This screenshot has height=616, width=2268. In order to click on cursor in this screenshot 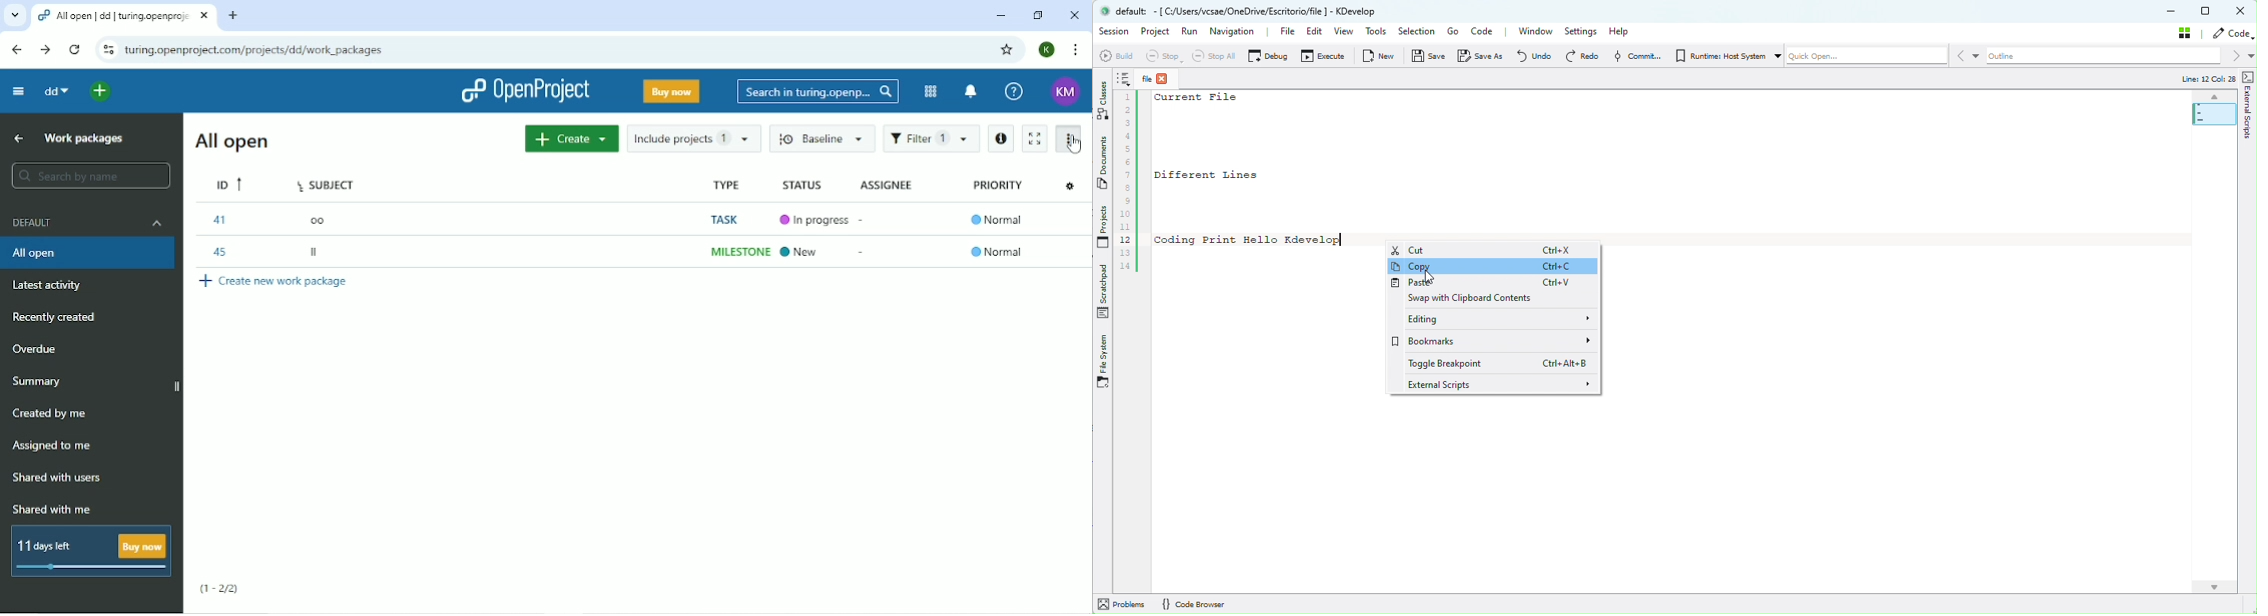, I will do `click(1073, 146)`.